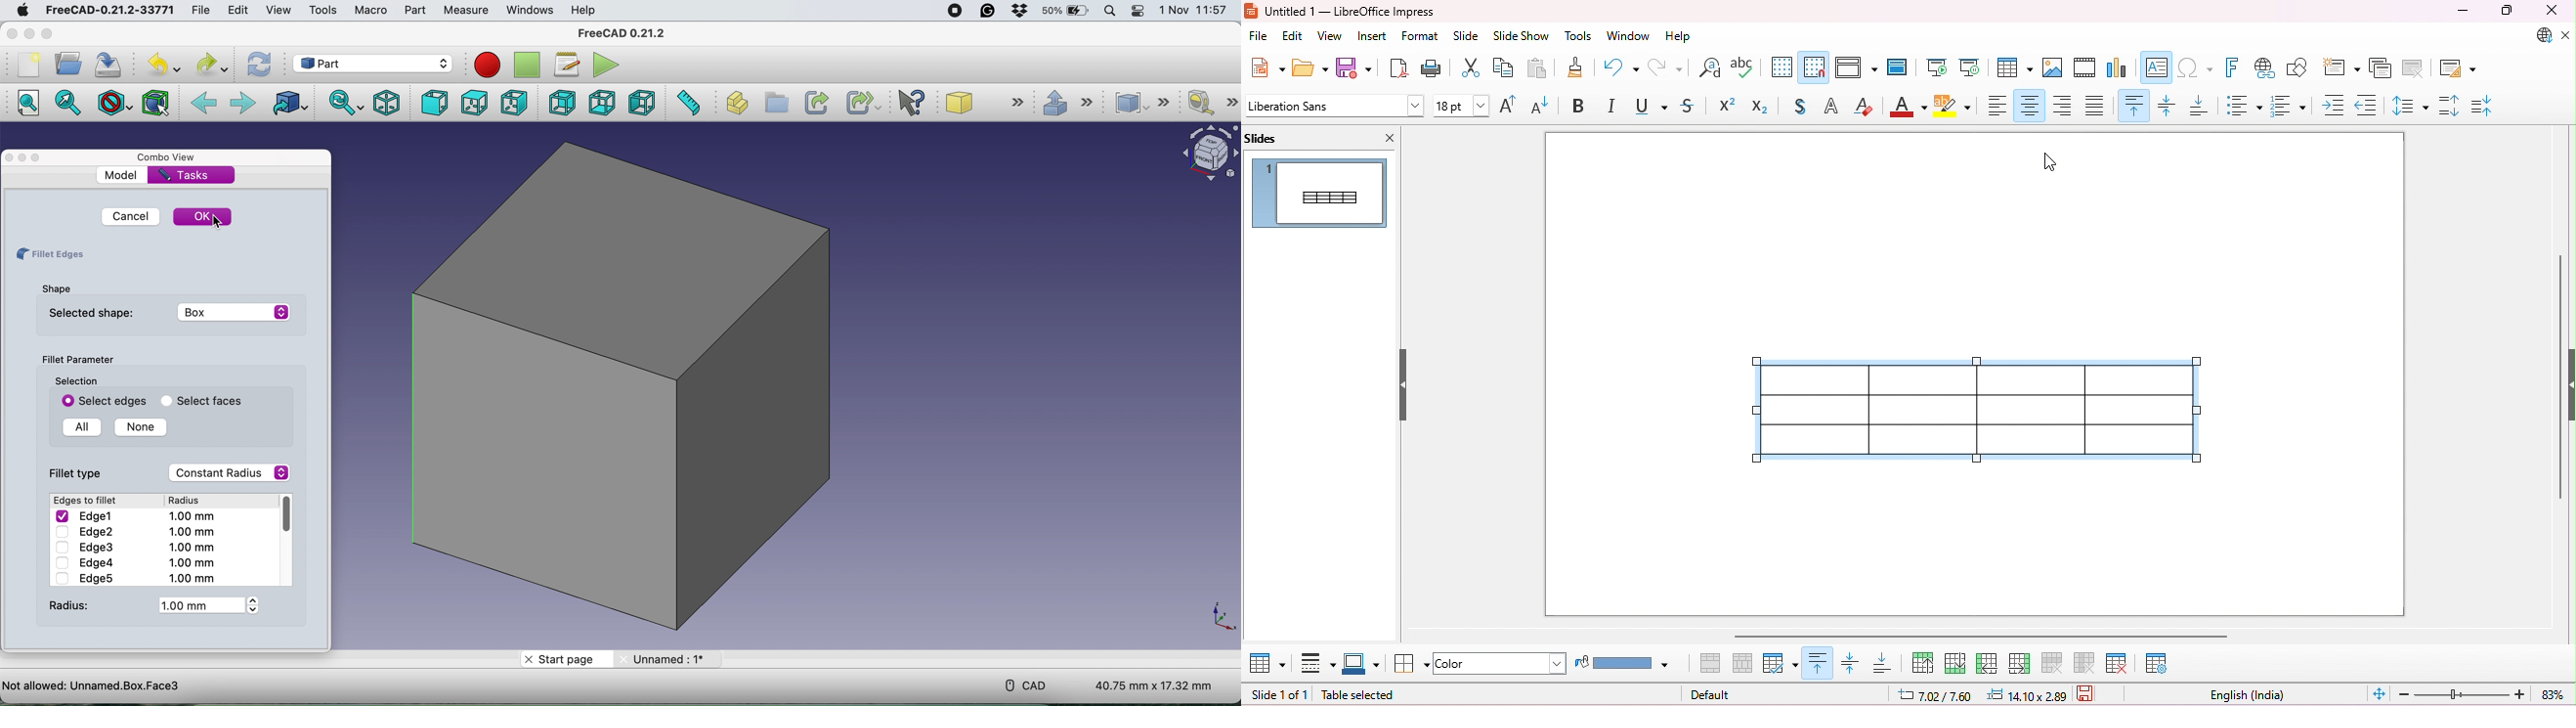 The height and width of the screenshot is (728, 2576). What do you see at coordinates (1354, 67) in the screenshot?
I see `save` at bounding box center [1354, 67].